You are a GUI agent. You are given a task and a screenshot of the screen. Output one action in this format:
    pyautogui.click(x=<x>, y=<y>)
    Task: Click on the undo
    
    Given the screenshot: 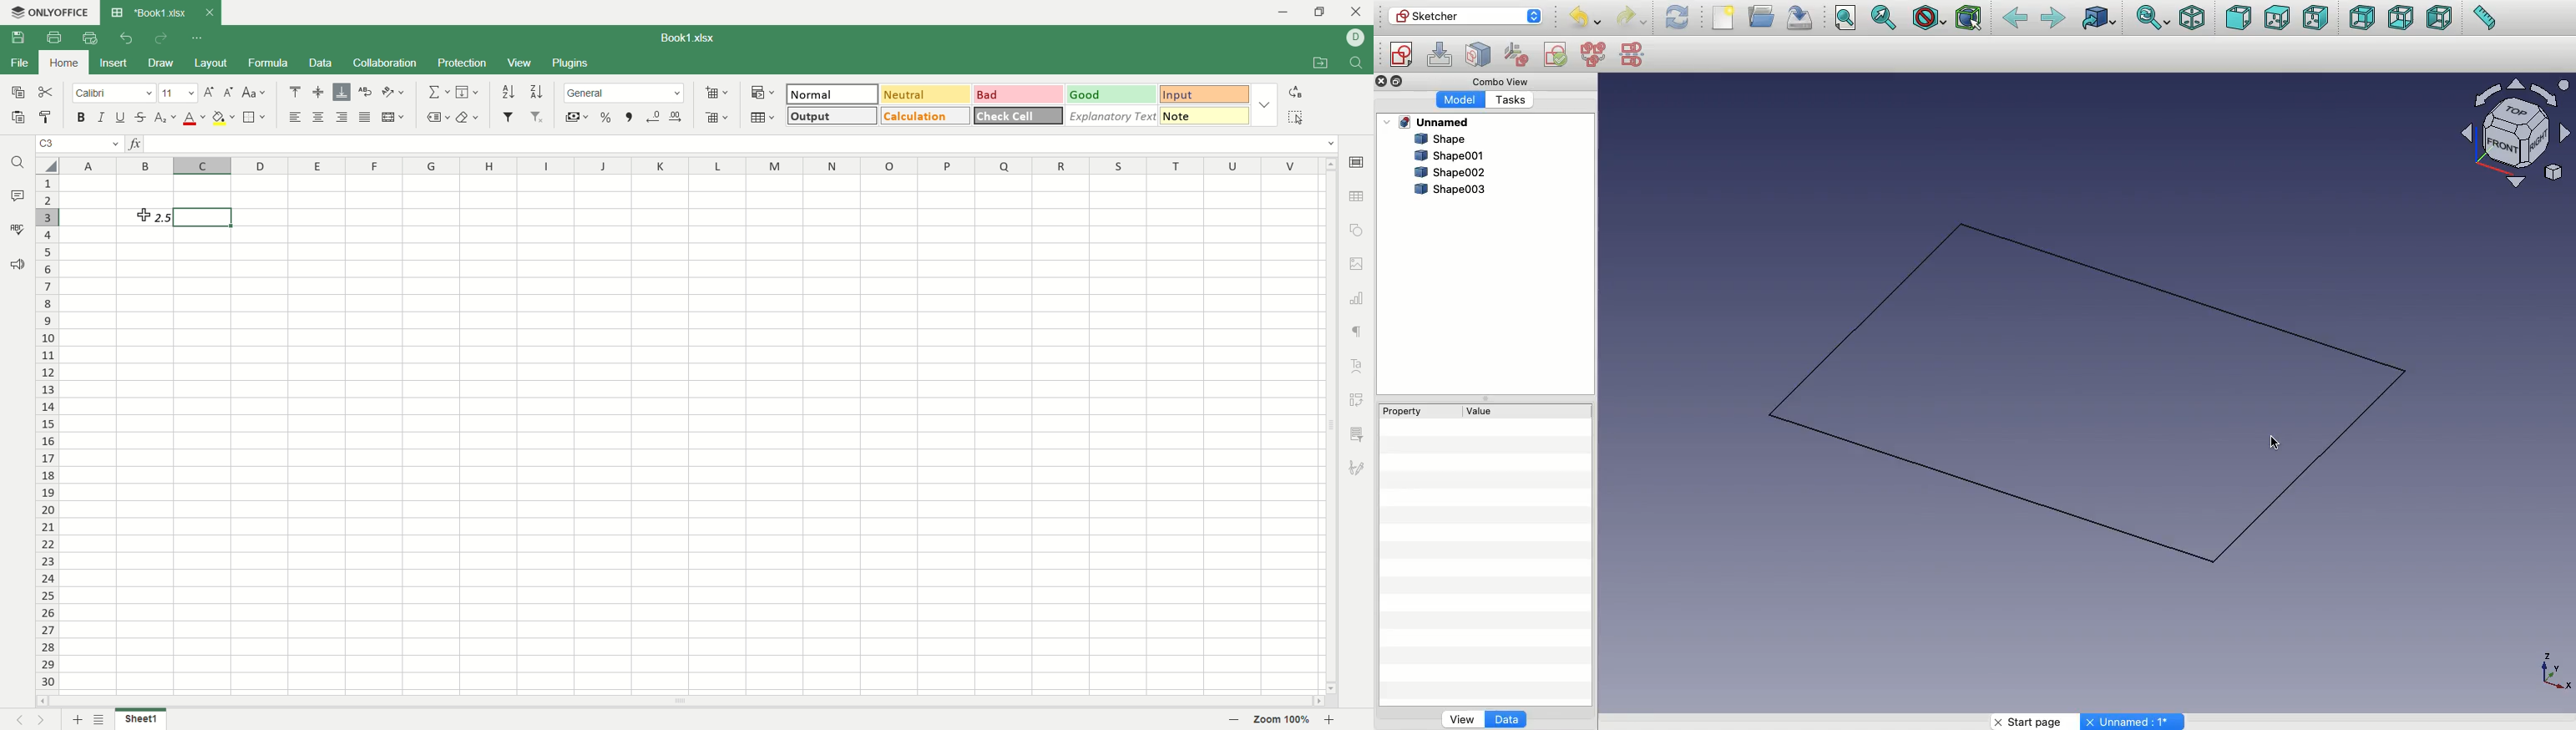 What is the action you would take?
    pyautogui.click(x=127, y=37)
    